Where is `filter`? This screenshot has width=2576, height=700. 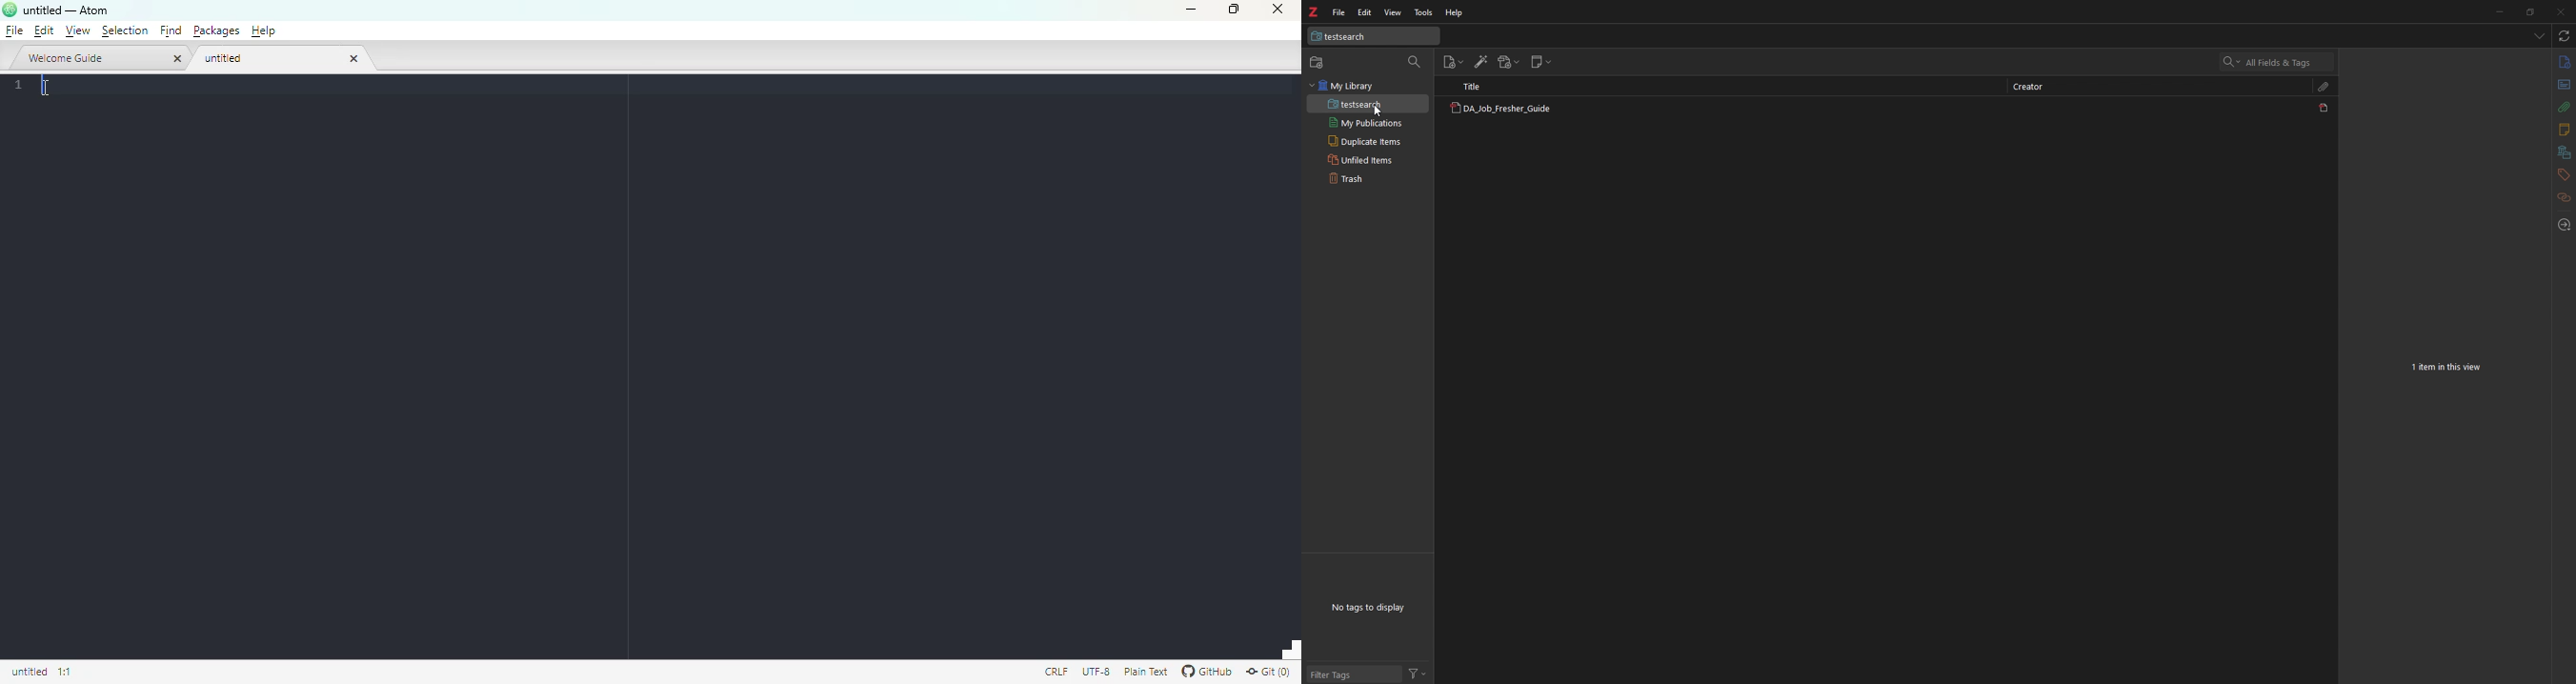 filter is located at coordinates (1417, 673).